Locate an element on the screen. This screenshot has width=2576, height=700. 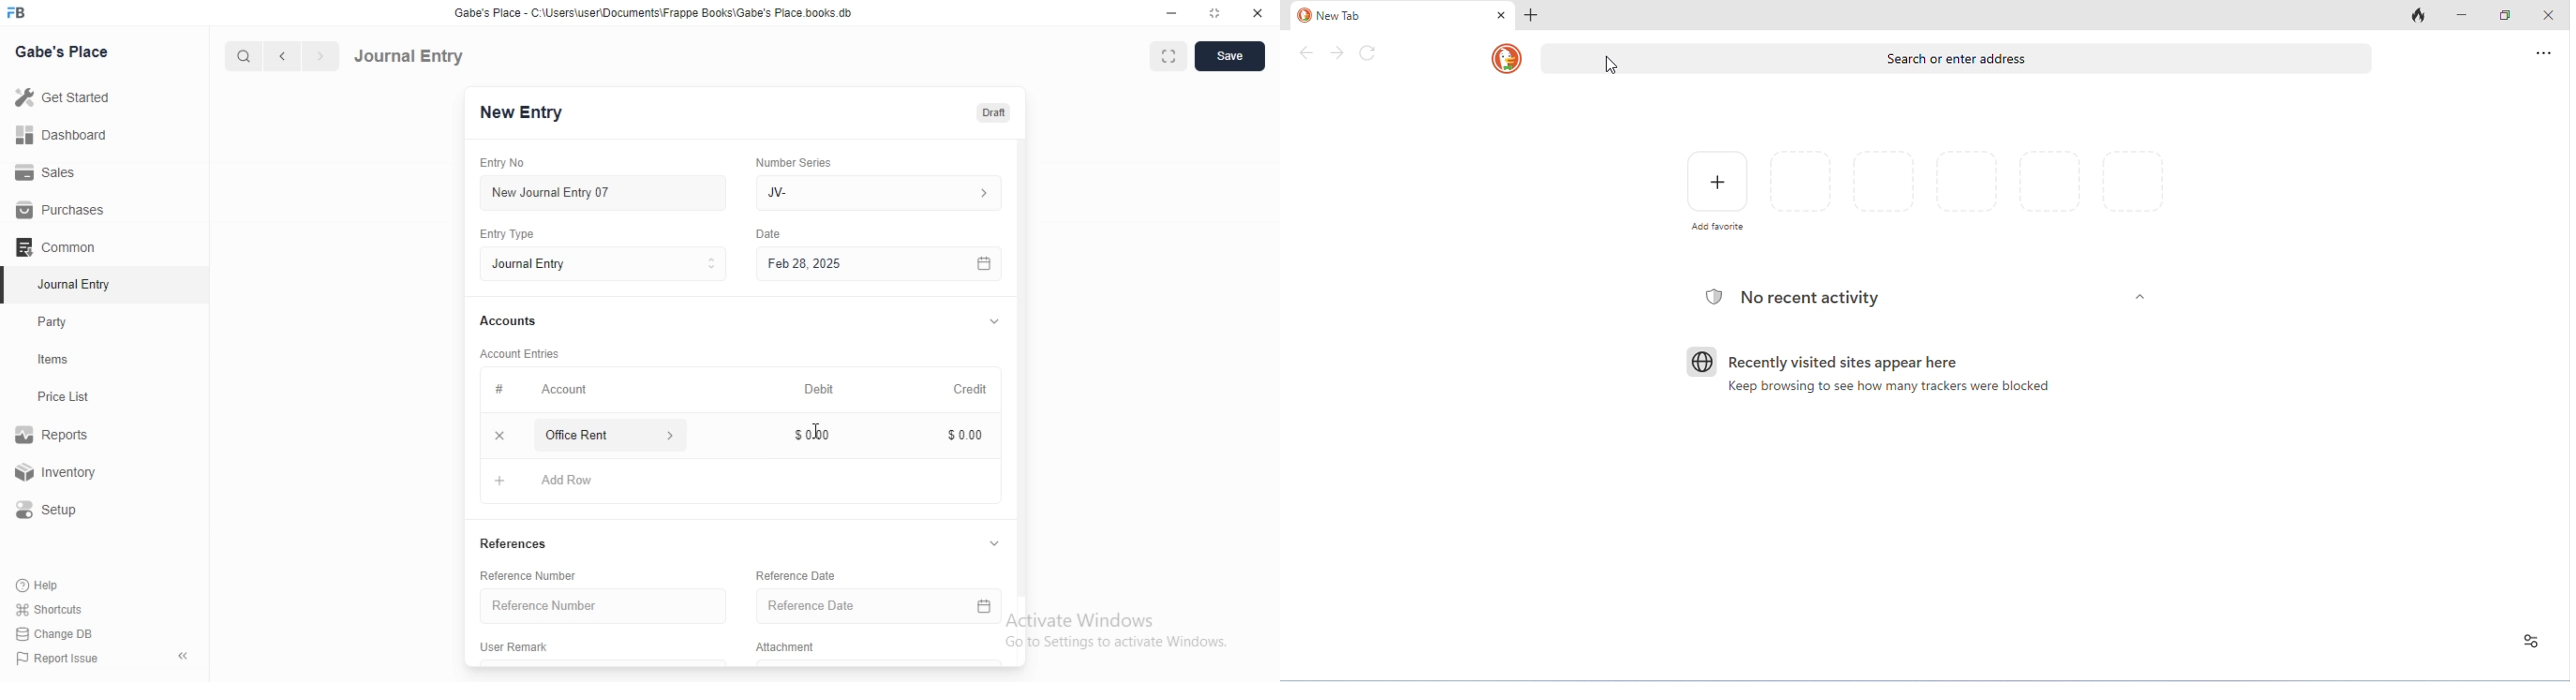
restore is located at coordinates (1213, 12).